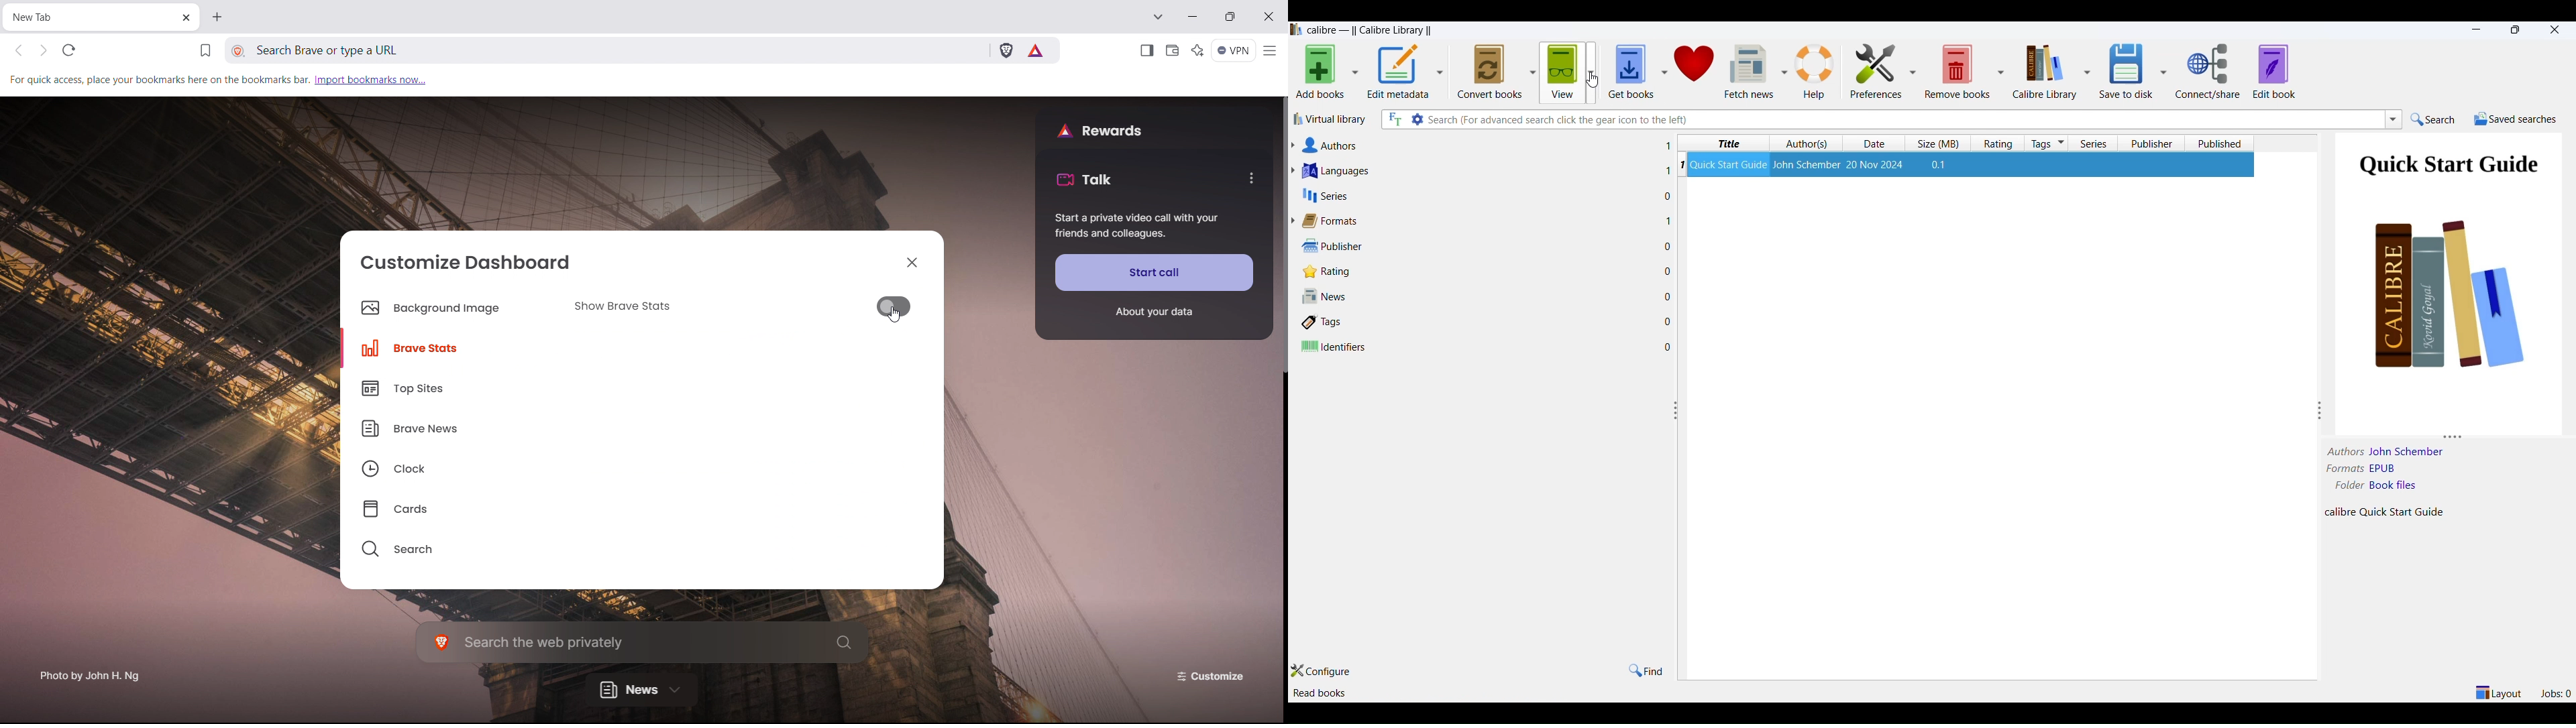 Image resolution: width=2576 pixels, height=728 pixels. What do you see at coordinates (2341, 451) in the screenshot?
I see `authors` at bounding box center [2341, 451].